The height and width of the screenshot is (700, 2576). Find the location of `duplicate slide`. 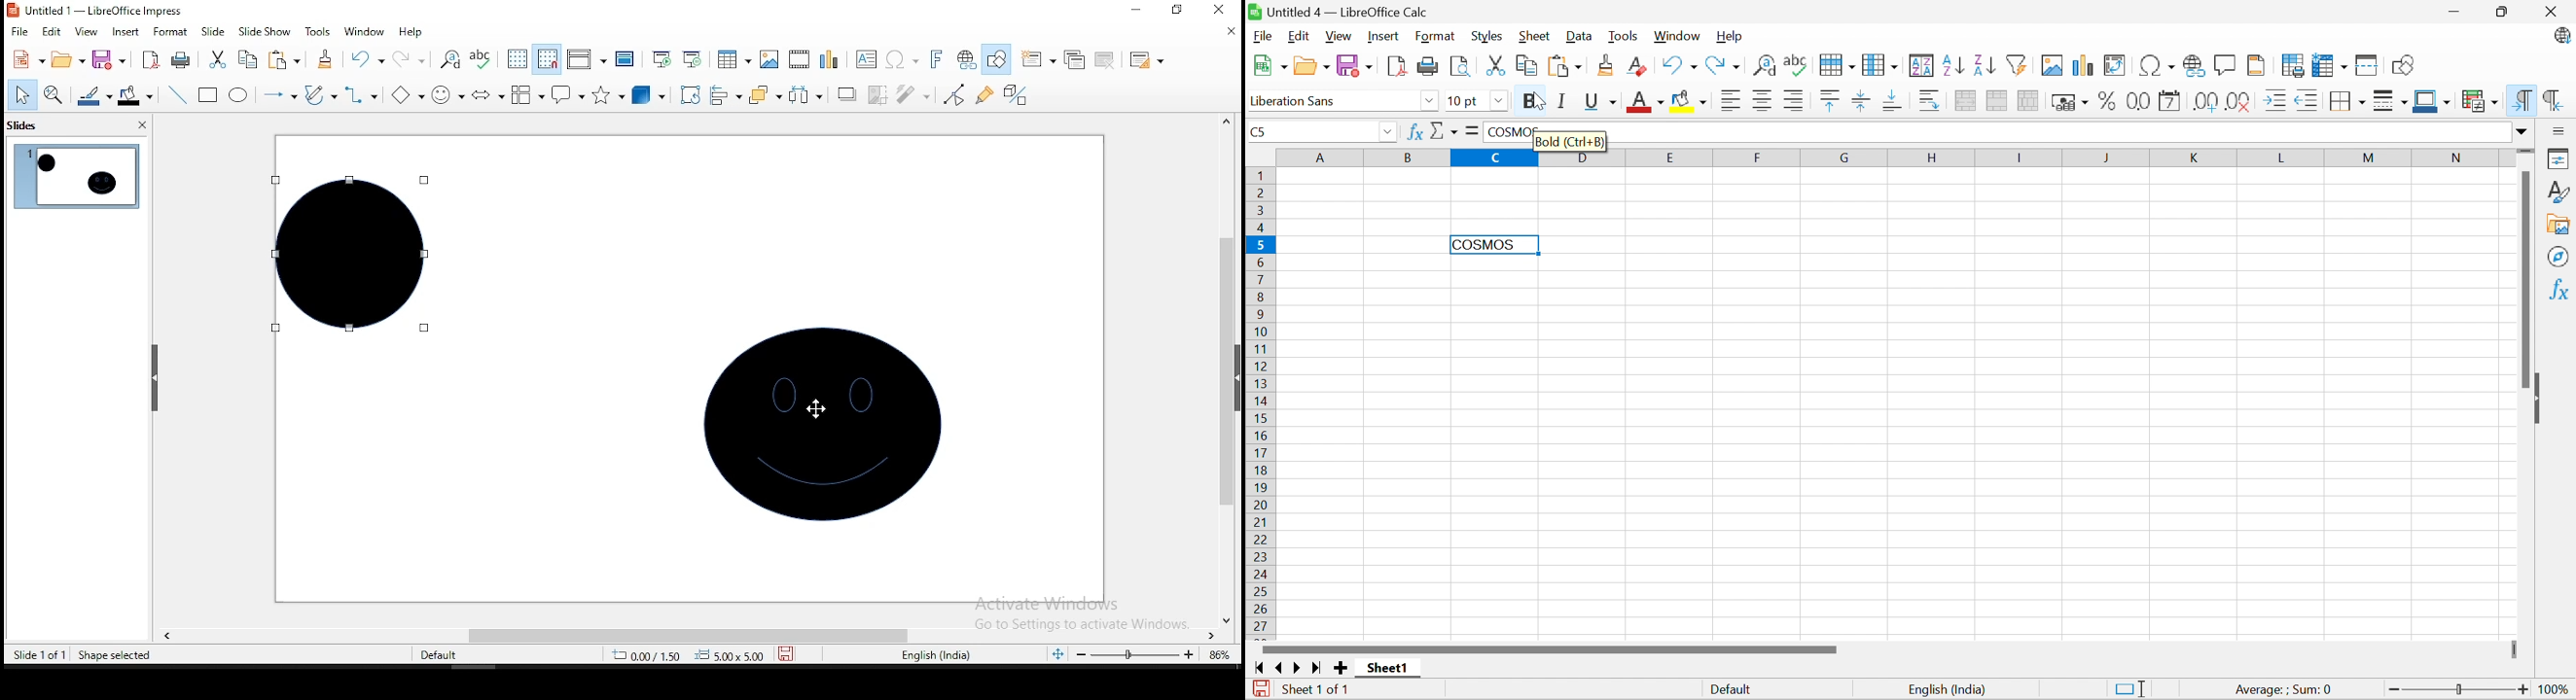

duplicate slide is located at coordinates (1073, 59).